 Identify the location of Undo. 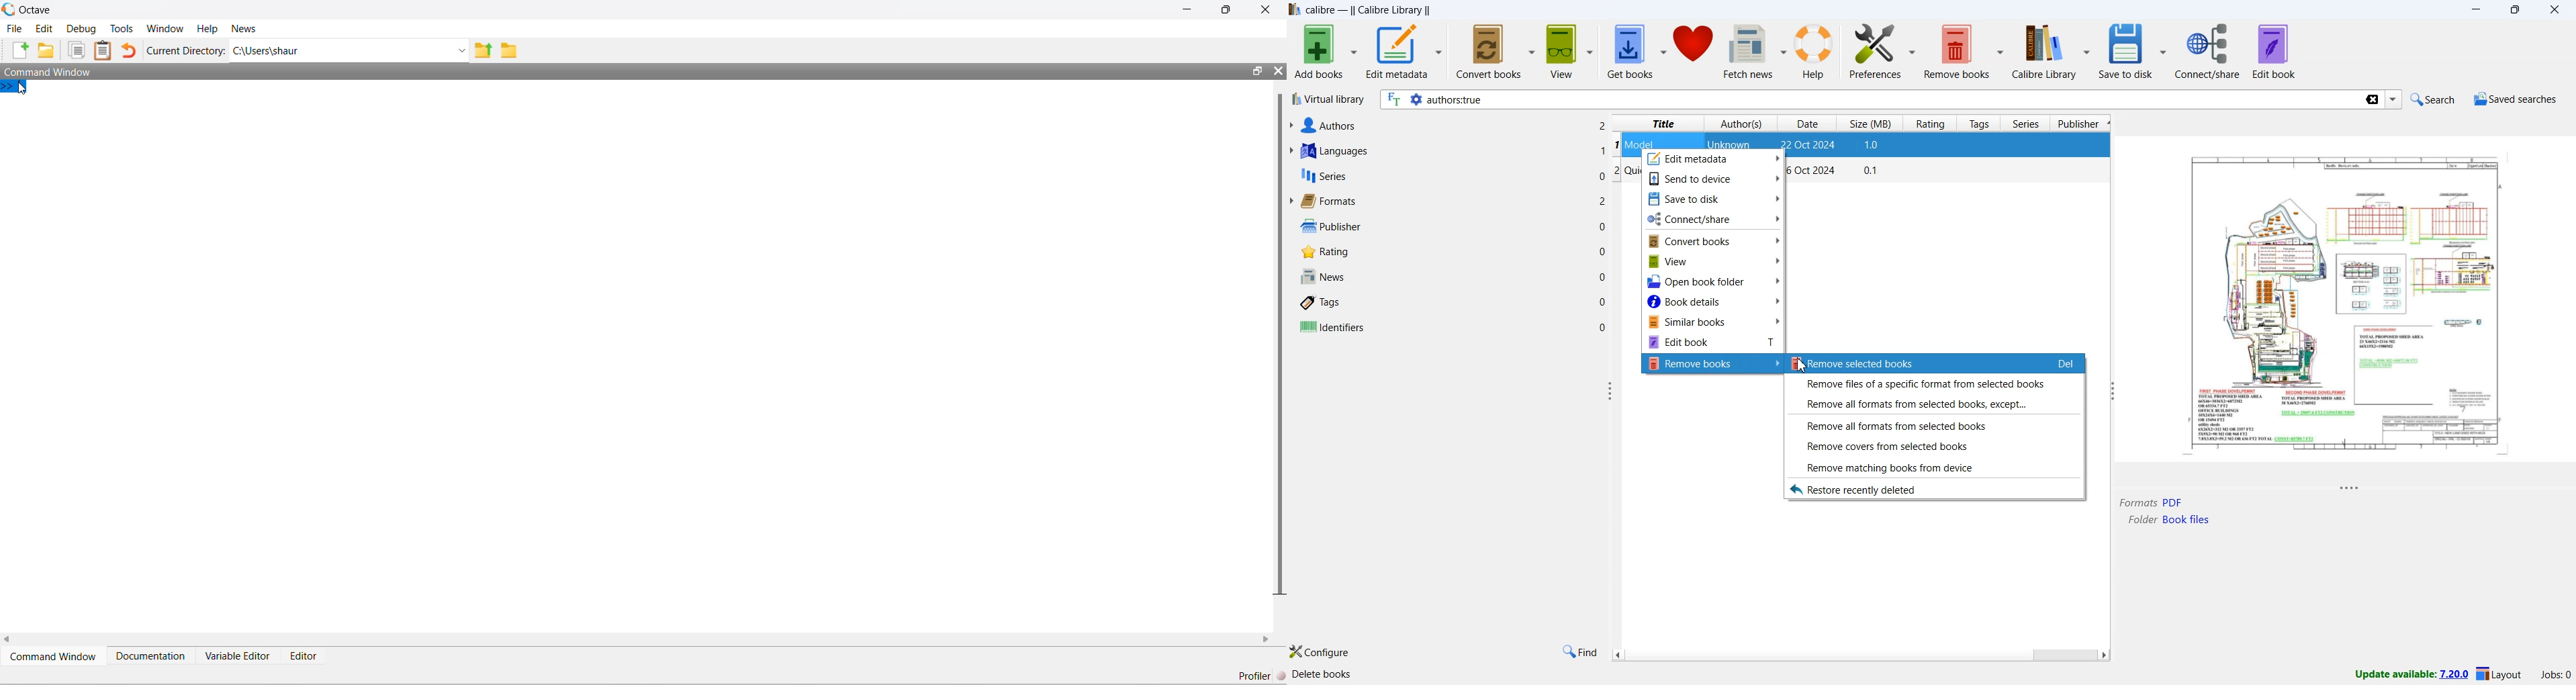
(127, 50).